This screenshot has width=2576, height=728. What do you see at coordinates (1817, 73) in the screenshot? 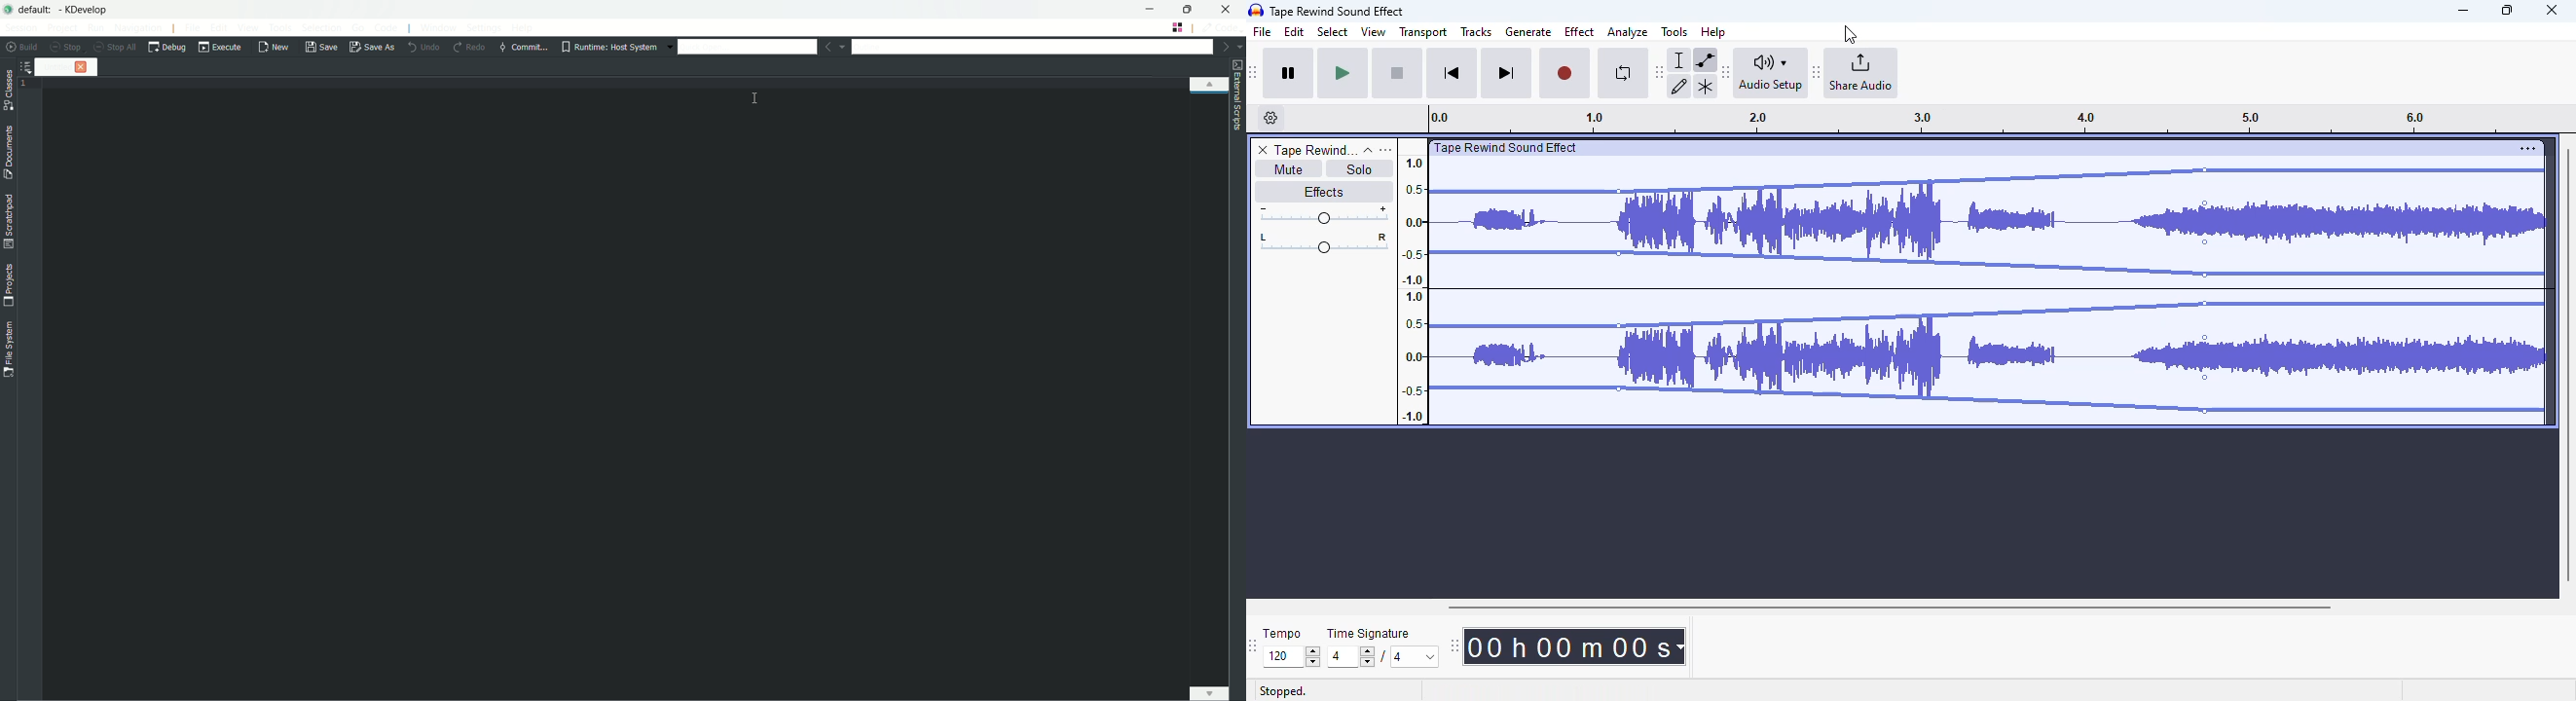
I see `Move audacity share audio toolbar` at bounding box center [1817, 73].